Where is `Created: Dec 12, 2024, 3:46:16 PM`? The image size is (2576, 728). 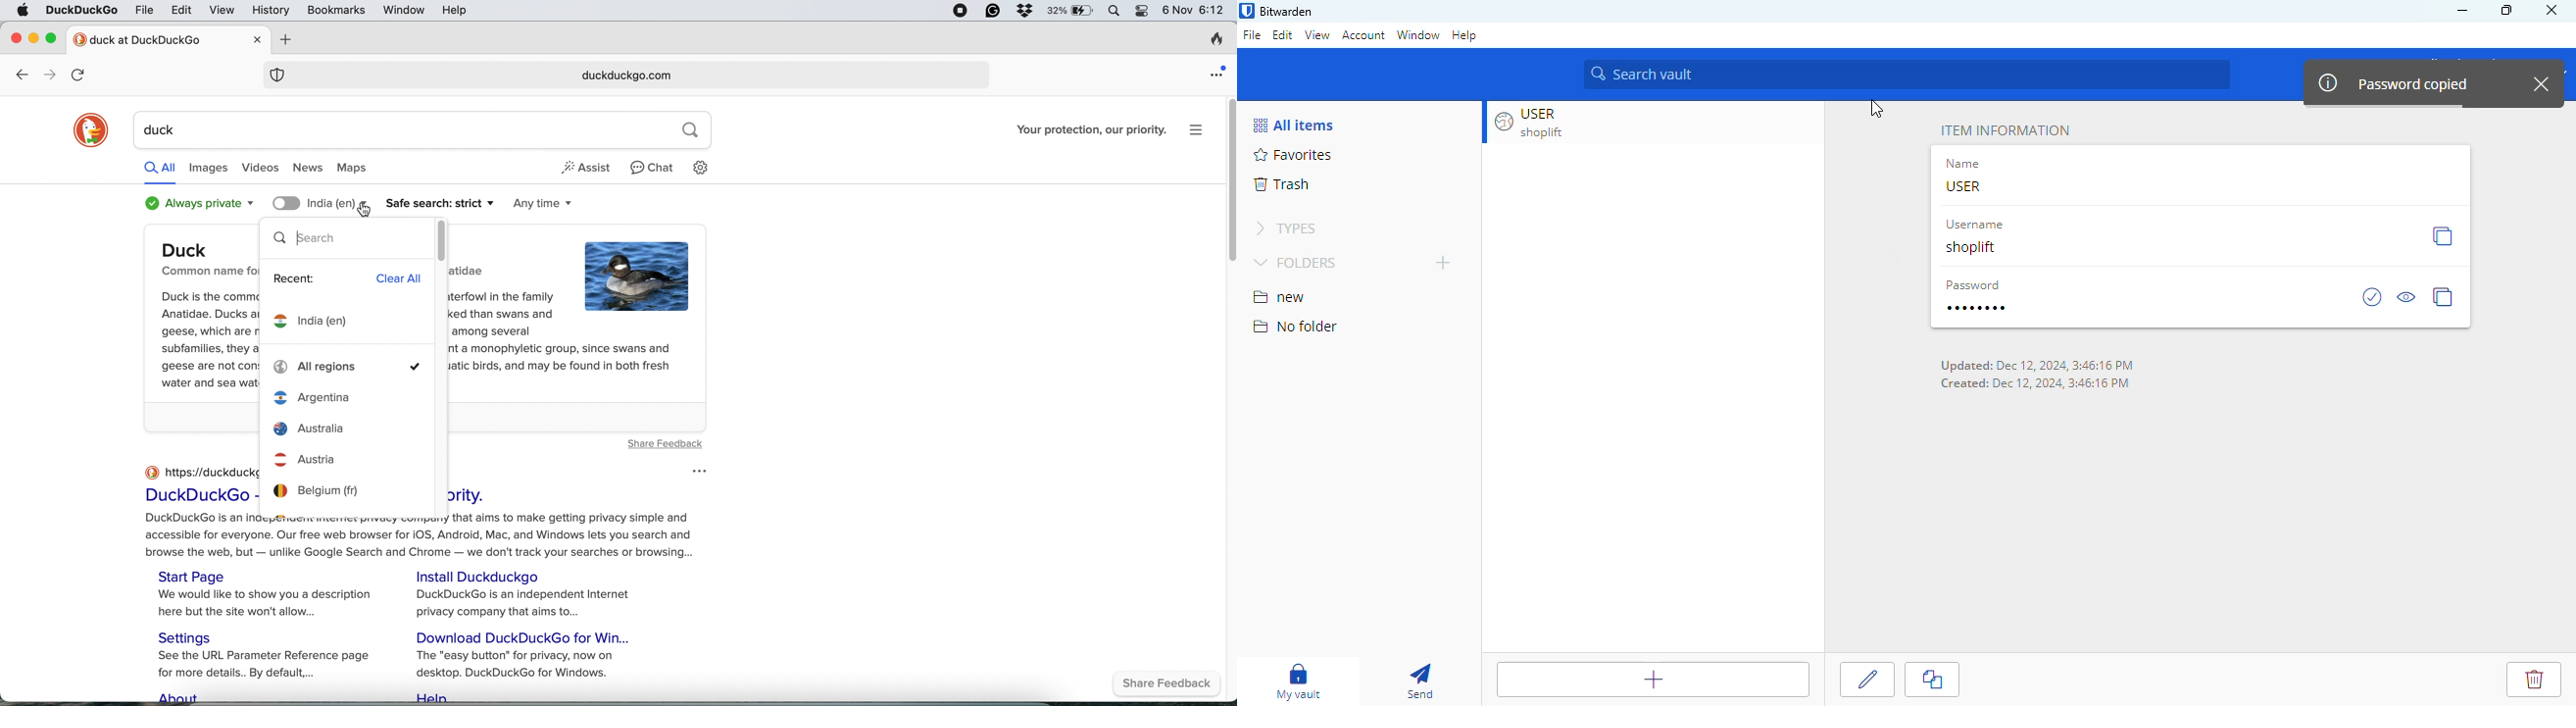 Created: Dec 12, 2024, 3:46:16 PM is located at coordinates (2037, 383).